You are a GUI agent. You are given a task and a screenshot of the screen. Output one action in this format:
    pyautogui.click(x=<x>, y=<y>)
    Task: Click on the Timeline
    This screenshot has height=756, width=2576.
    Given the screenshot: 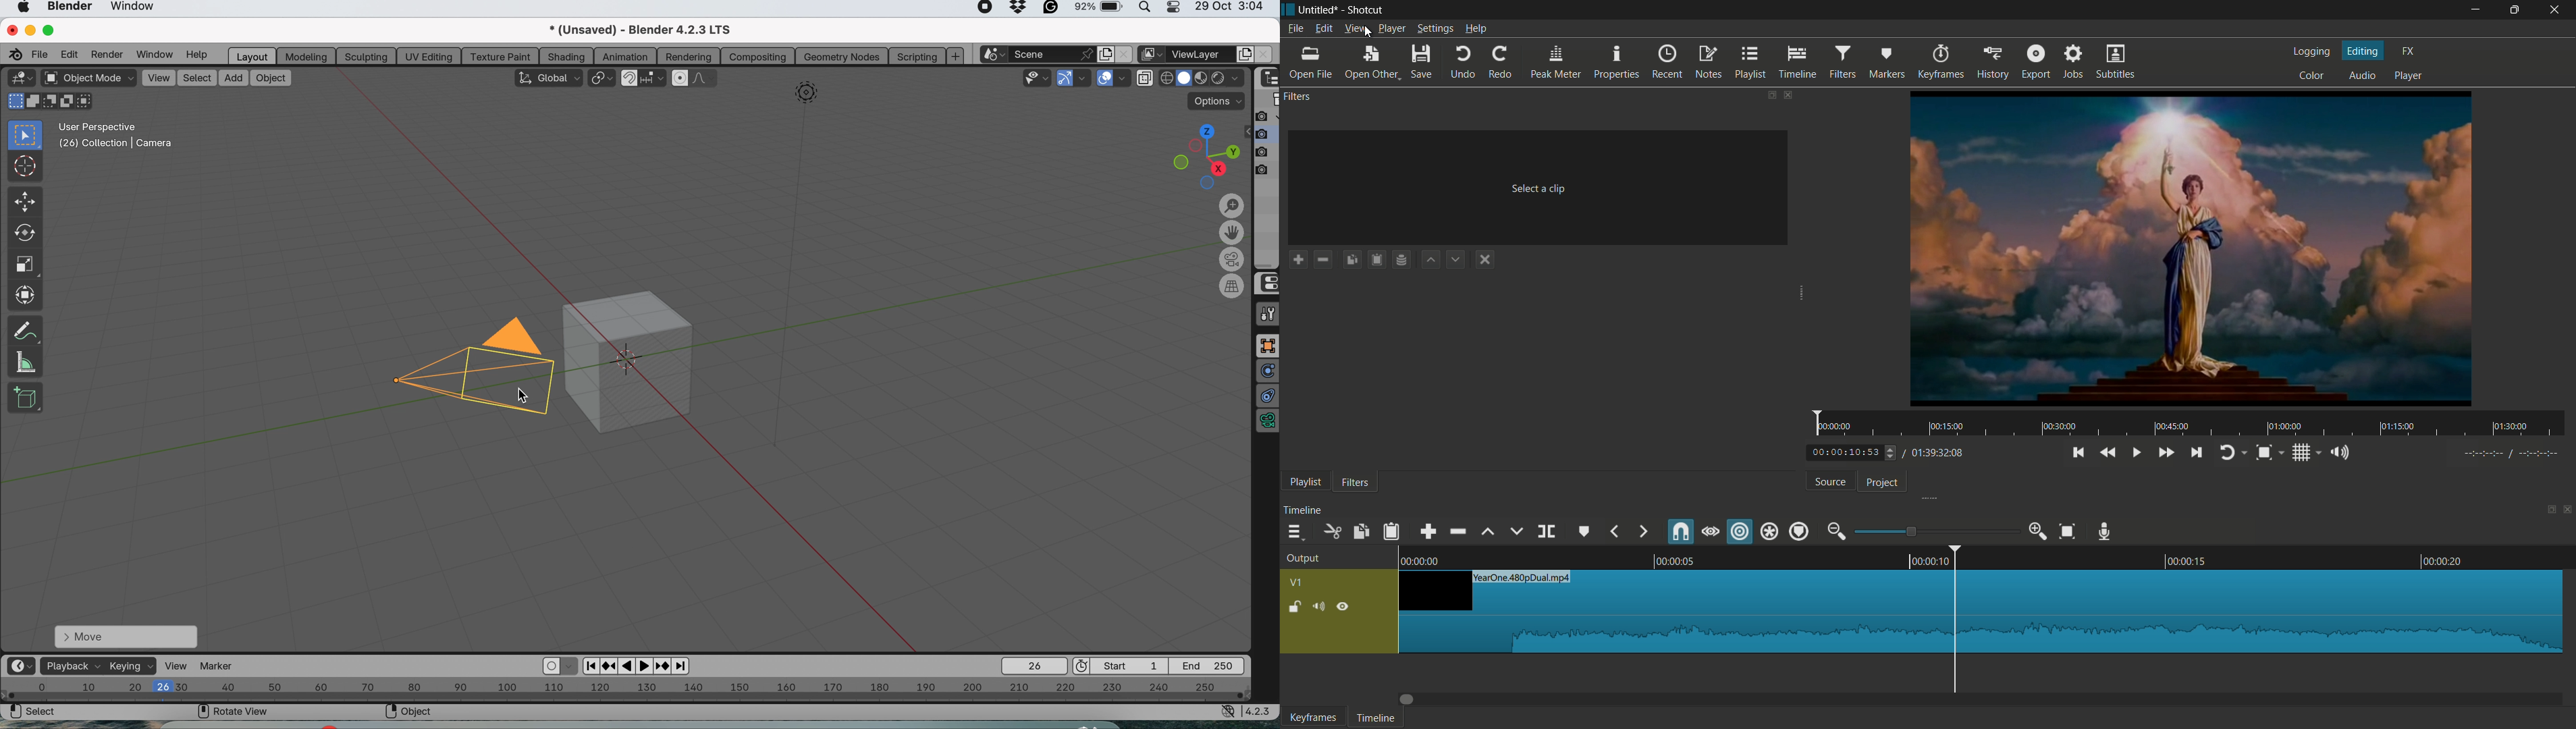 What is the action you would take?
    pyautogui.click(x=1981, y=558)
    